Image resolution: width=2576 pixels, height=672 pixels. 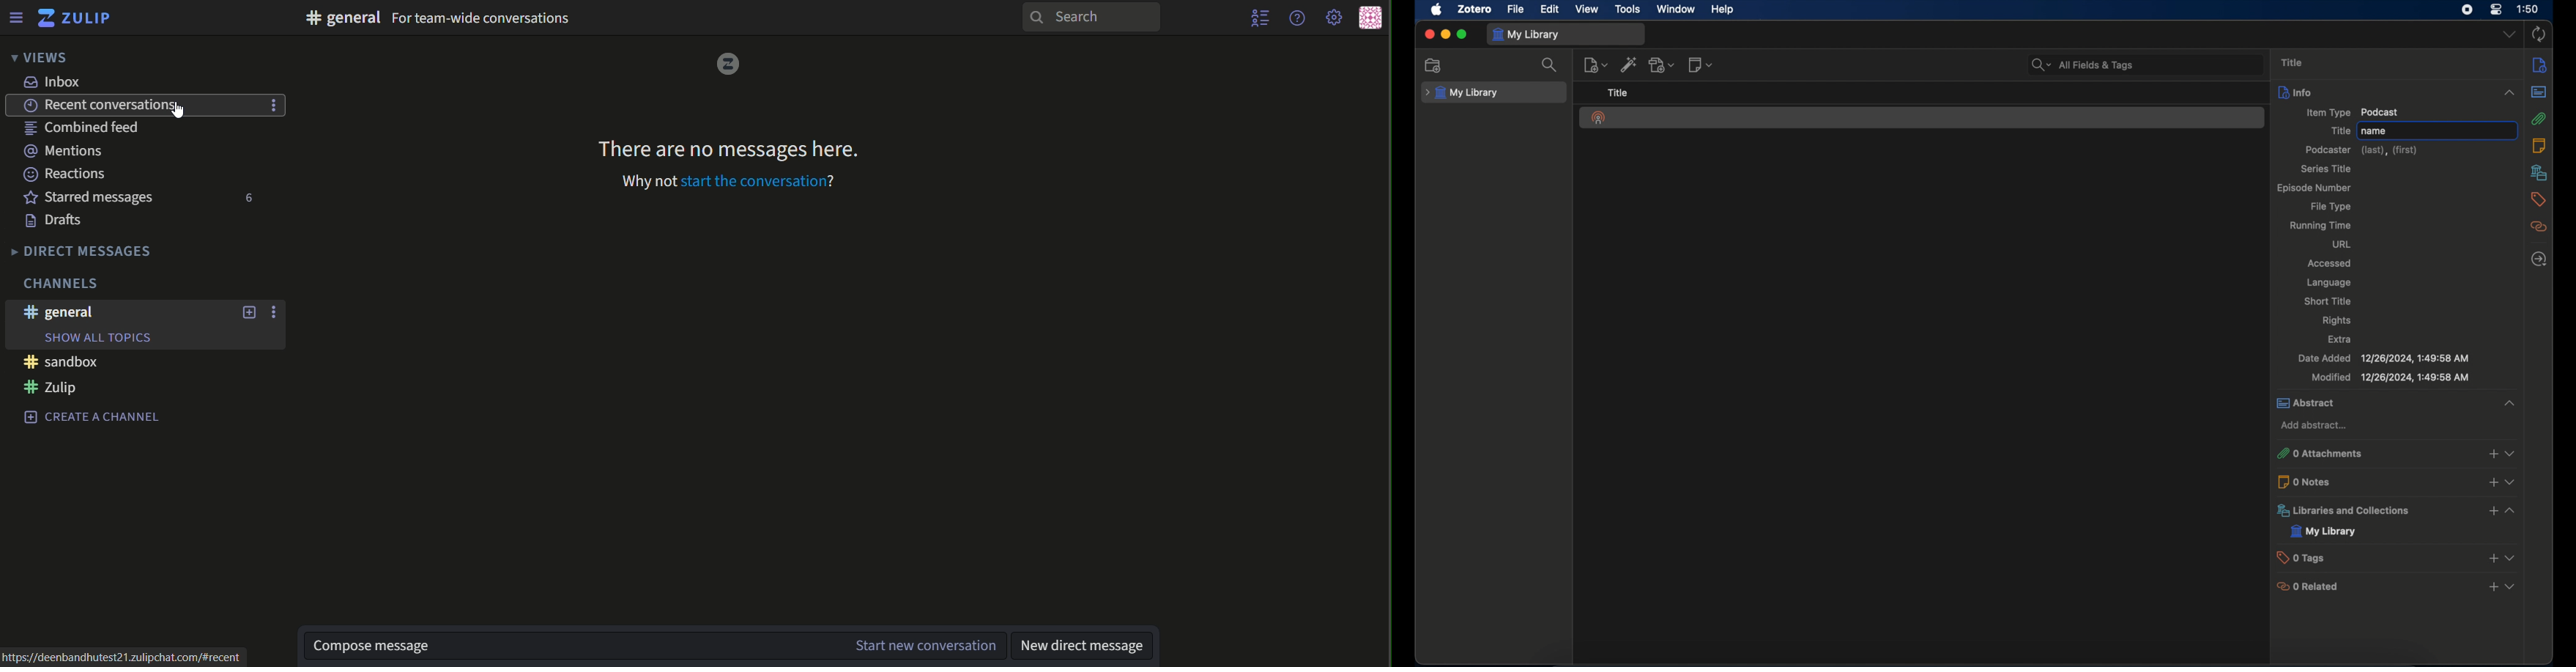 I want to click on text, so click(x=1085, y=644).